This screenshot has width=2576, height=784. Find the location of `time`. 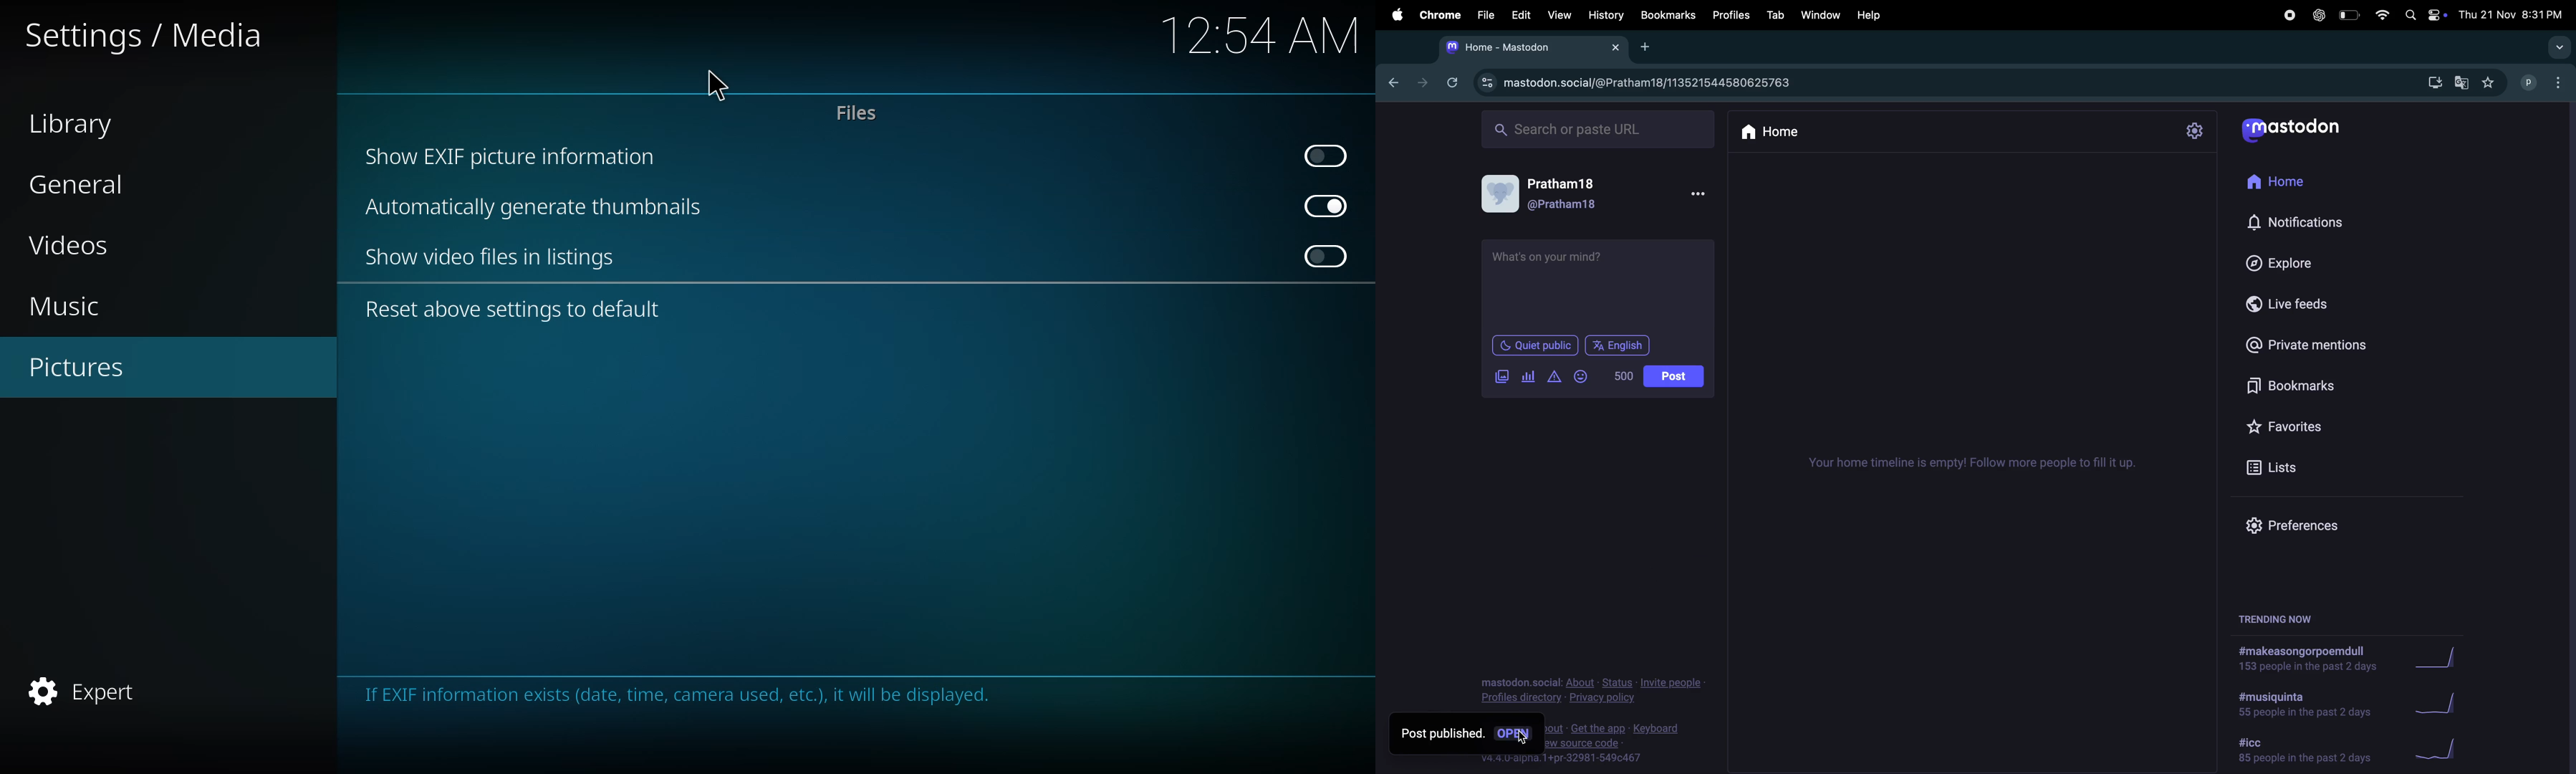

time is located at coordinates (1257, 35).